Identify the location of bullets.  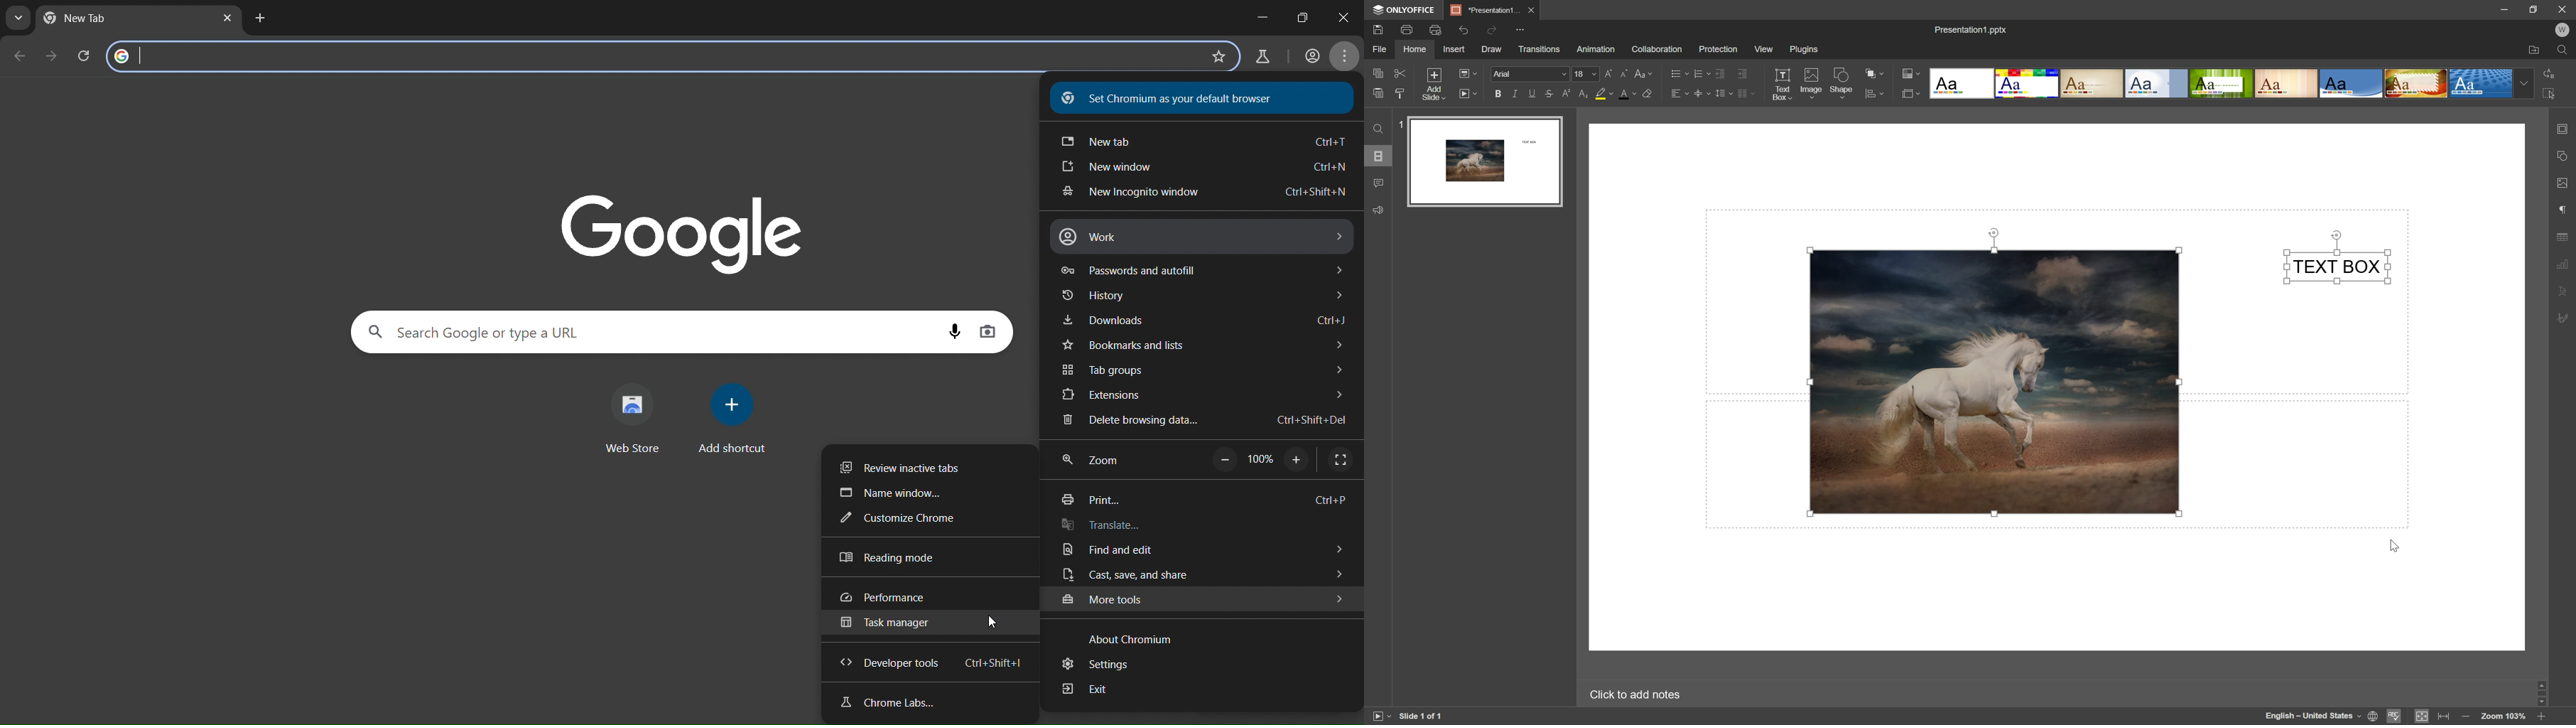
(1678, 73).